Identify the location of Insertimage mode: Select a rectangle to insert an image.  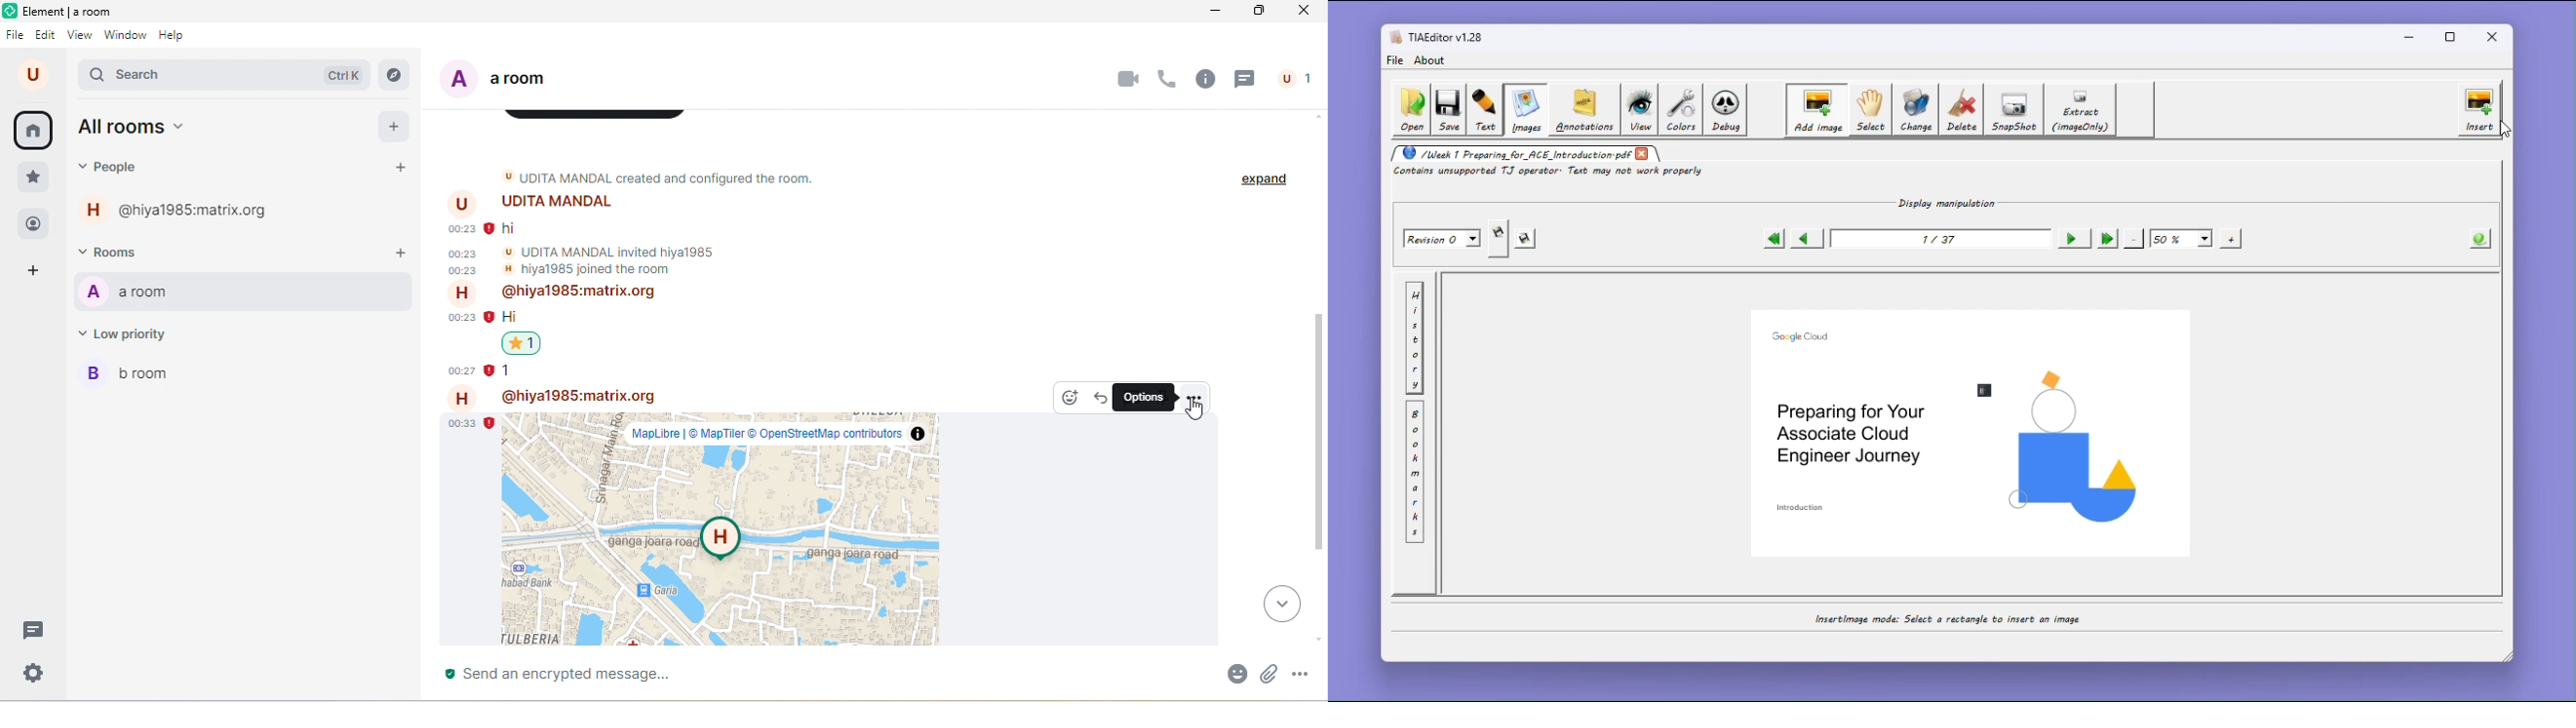
(1945, 619).